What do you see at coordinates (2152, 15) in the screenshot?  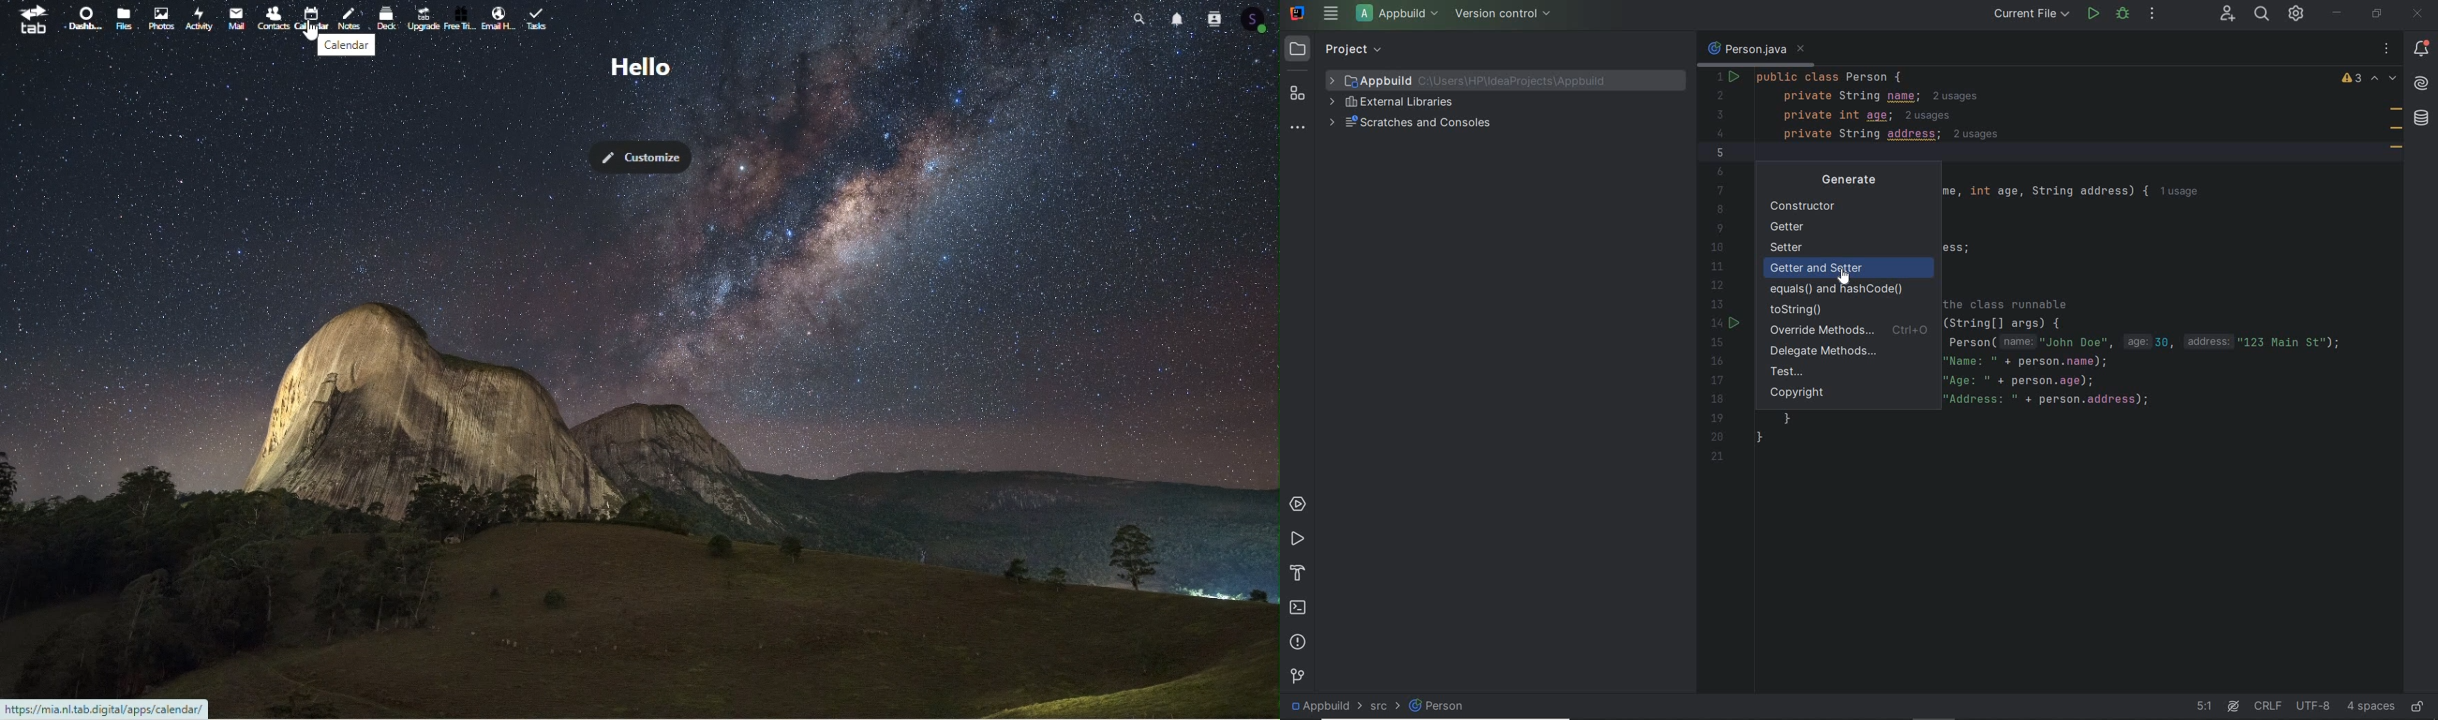 I see `more actions` at bounding box center [2152, 15].